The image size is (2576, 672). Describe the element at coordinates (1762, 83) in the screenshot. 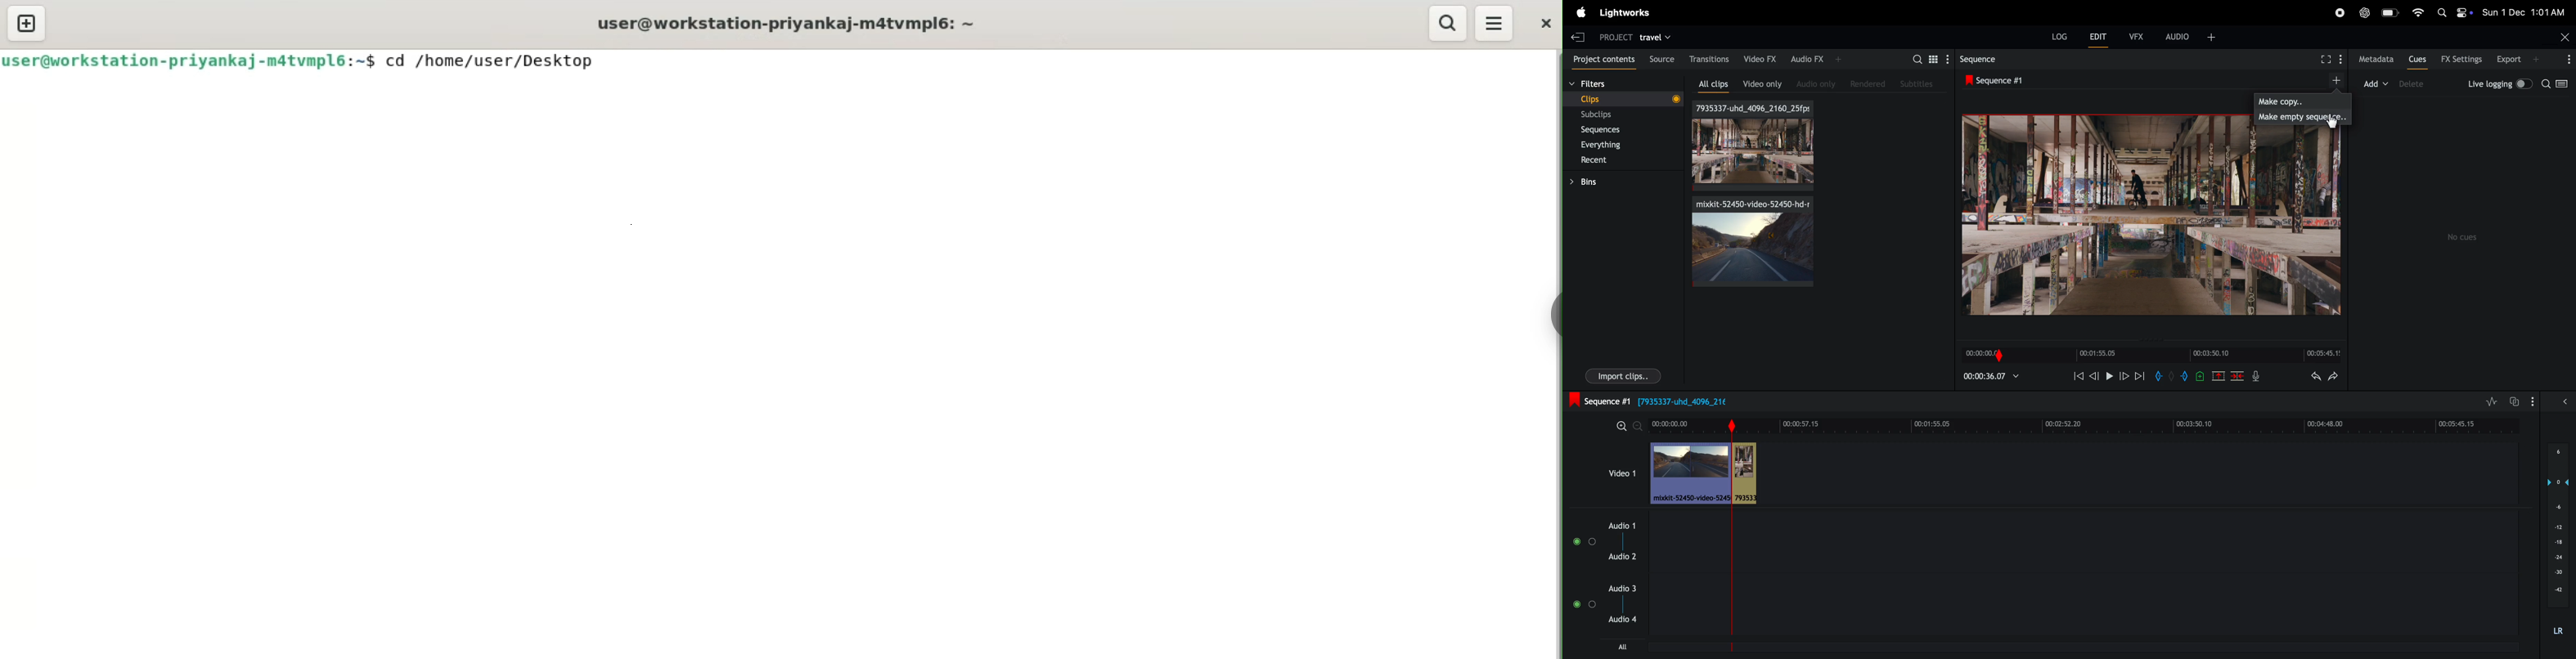

I see `video only` at that location.